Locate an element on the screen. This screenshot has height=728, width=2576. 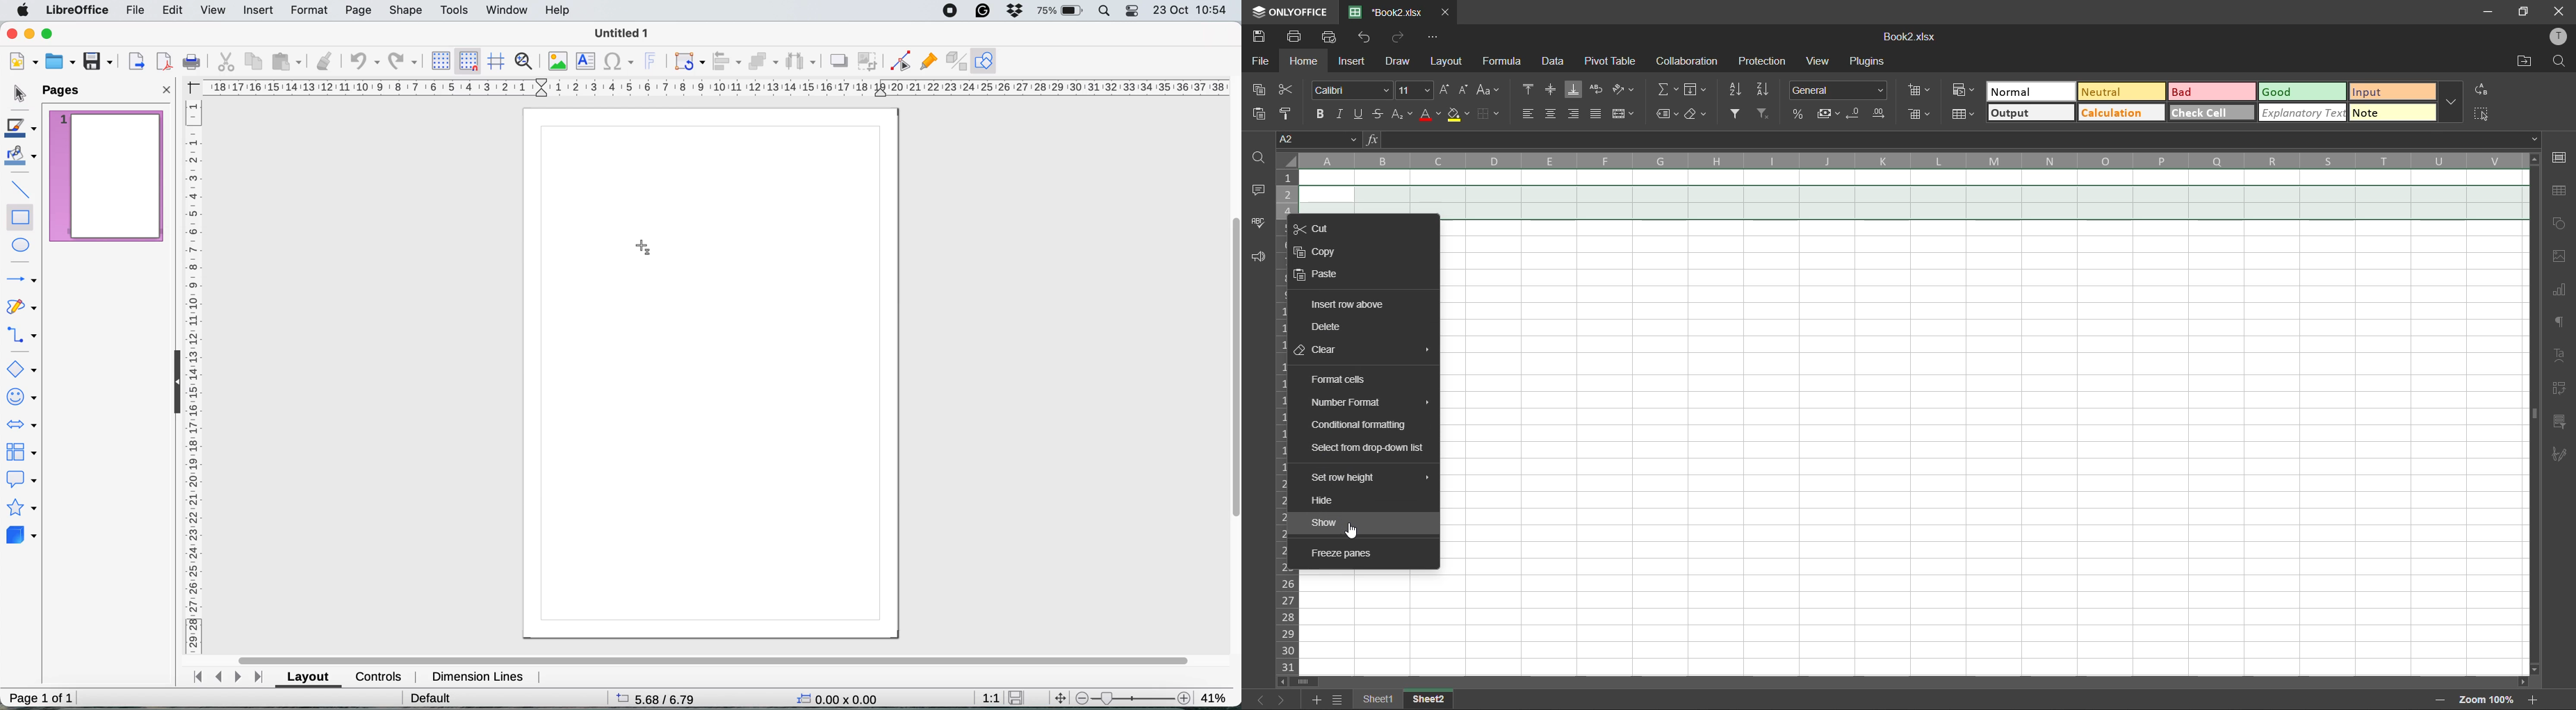
two rows selected is located at coordinates (1911, 201).